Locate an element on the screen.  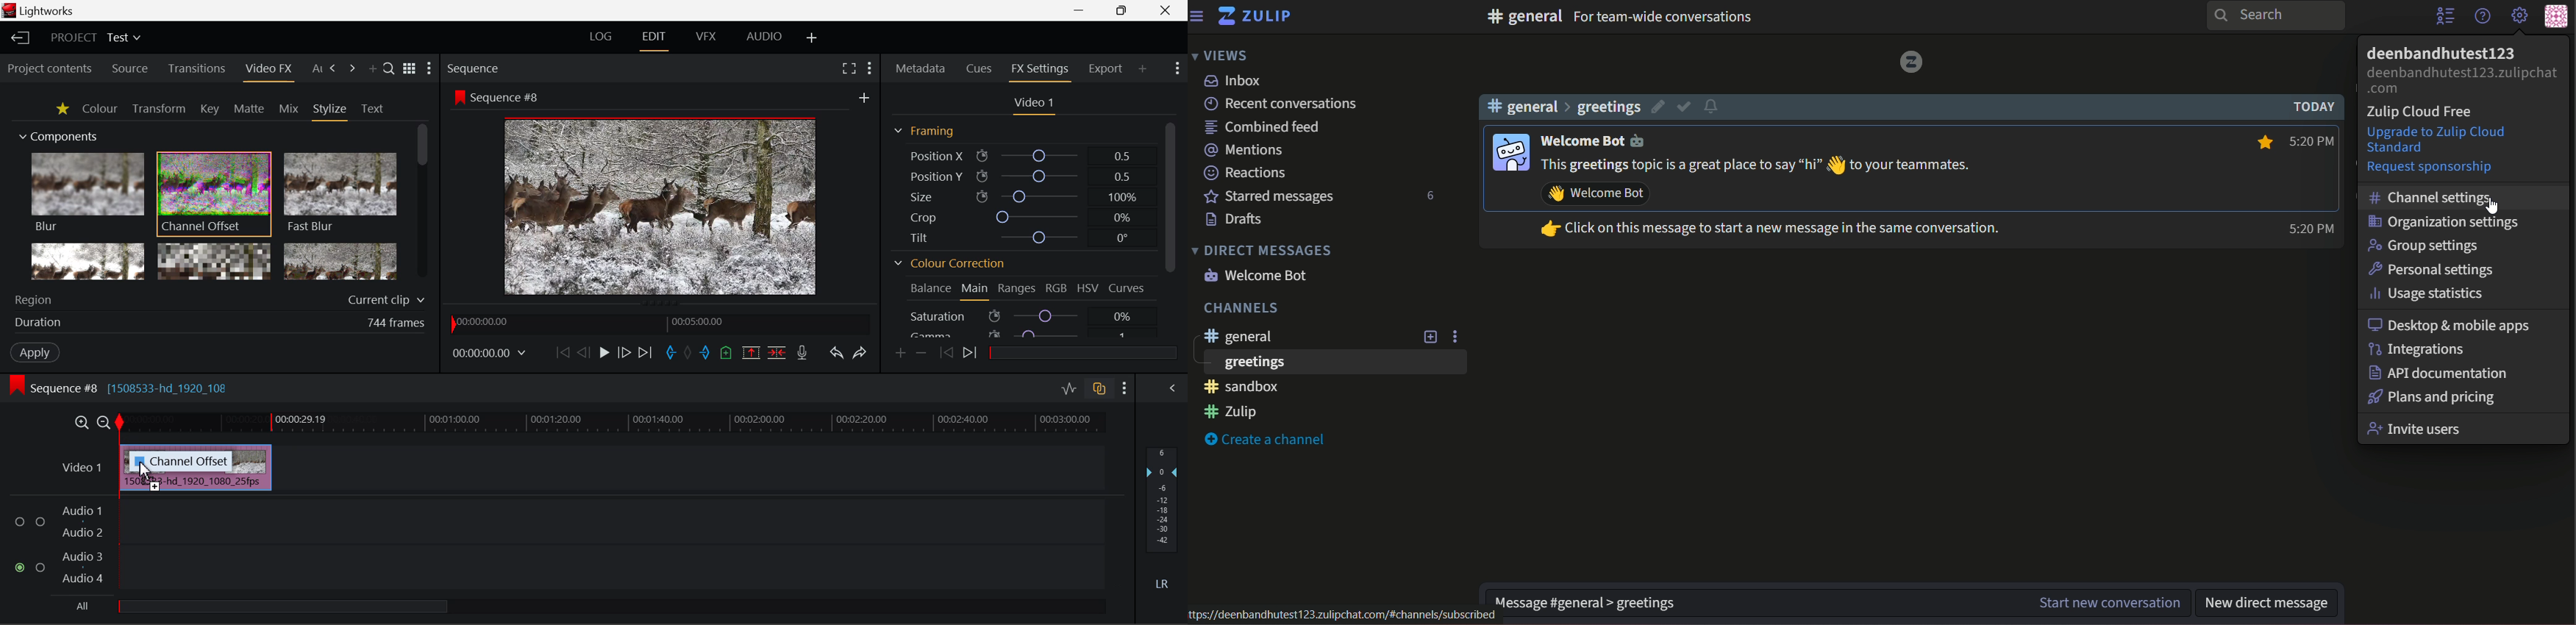
settings is located at coordinates (1577, 599).